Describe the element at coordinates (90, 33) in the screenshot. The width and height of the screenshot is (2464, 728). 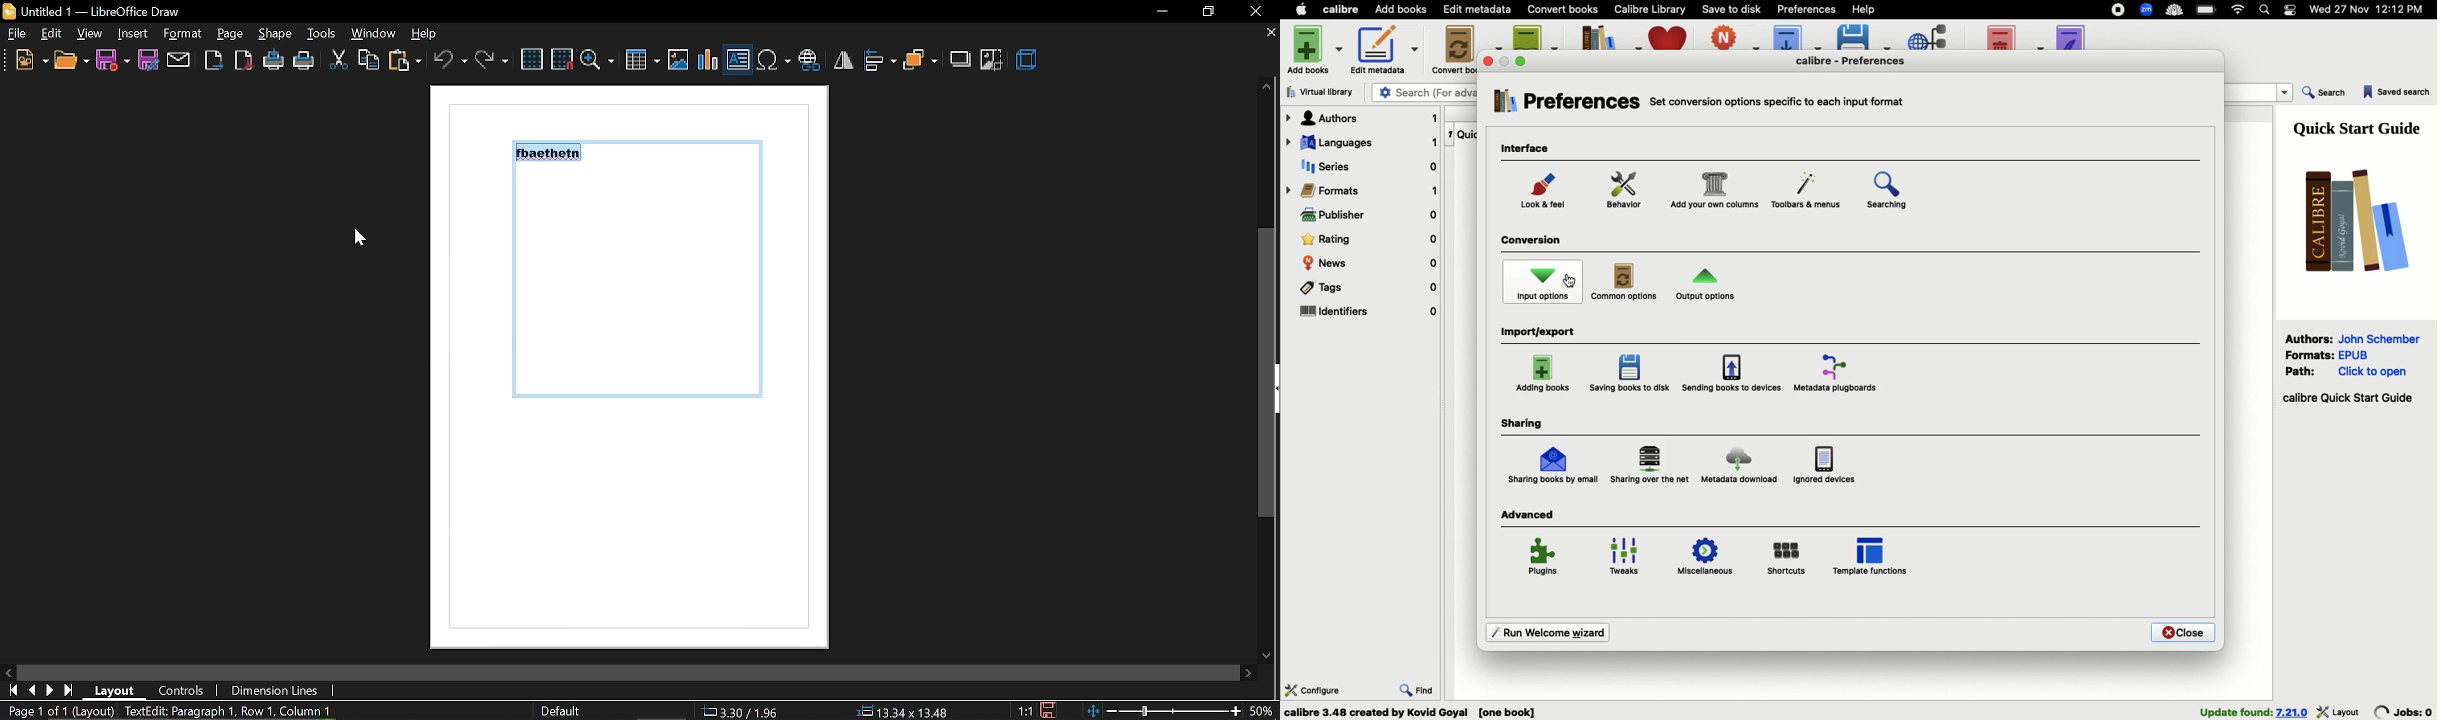
I see `view` at that location.